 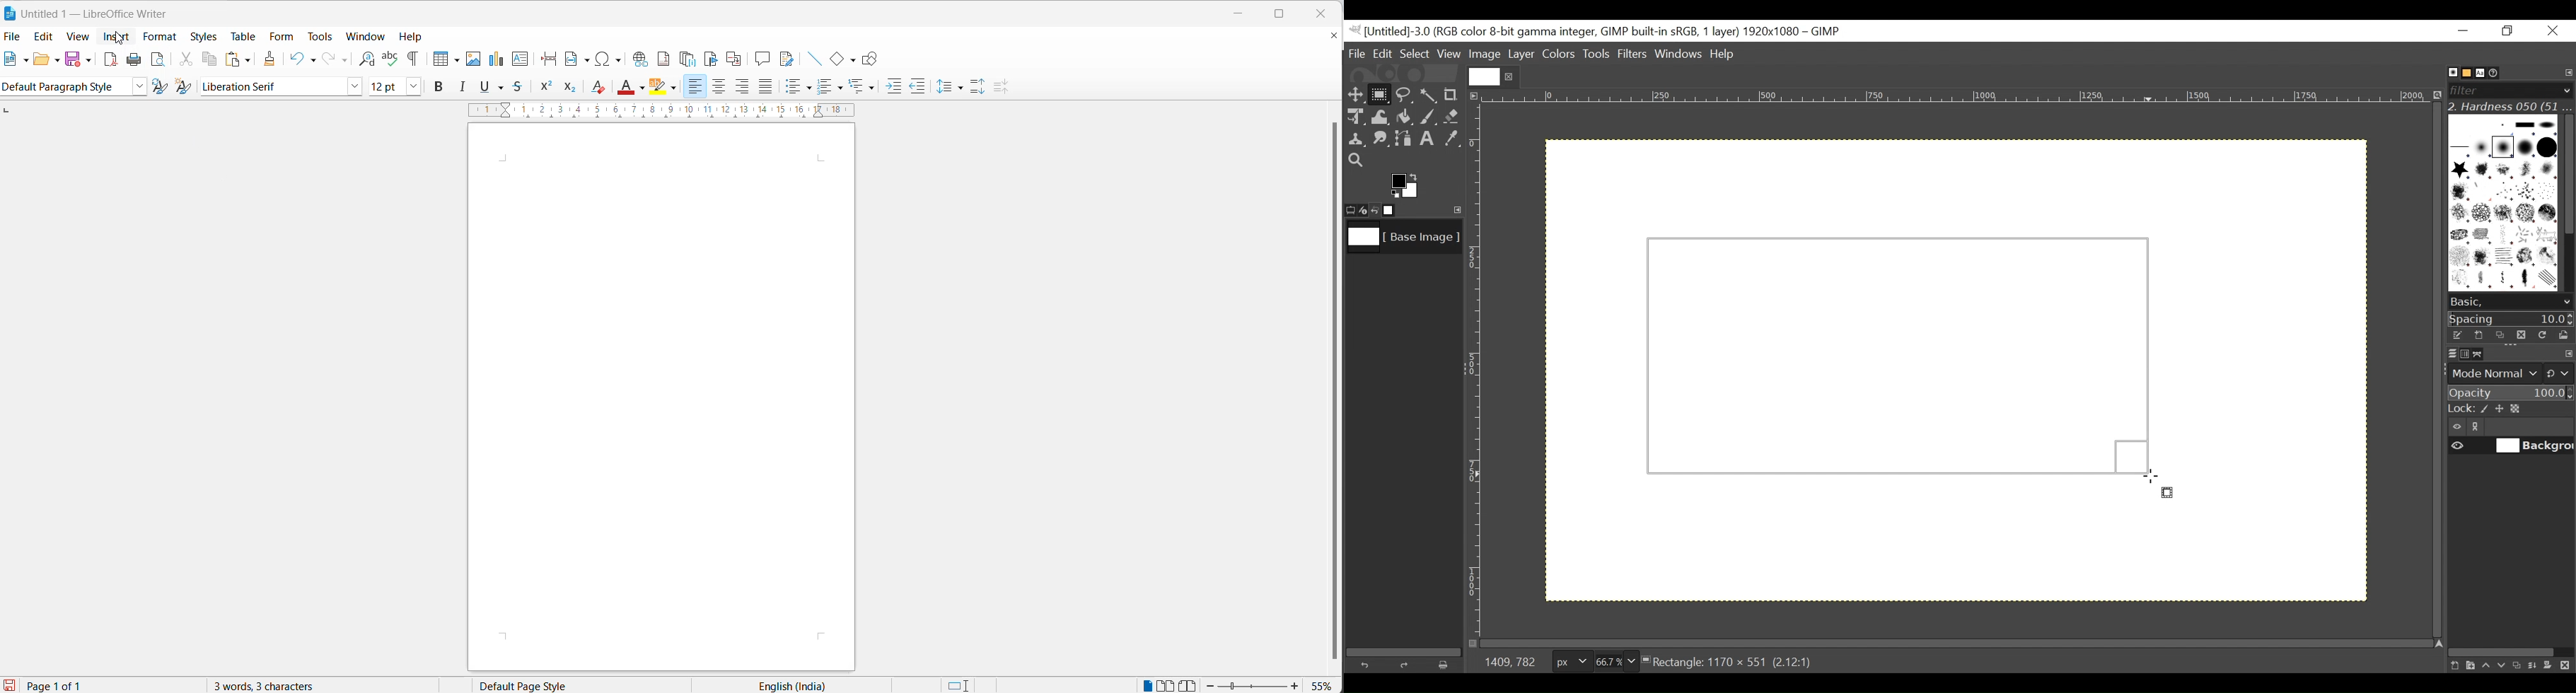 I want to click on Add a mask, so click(x=2552, y=667).